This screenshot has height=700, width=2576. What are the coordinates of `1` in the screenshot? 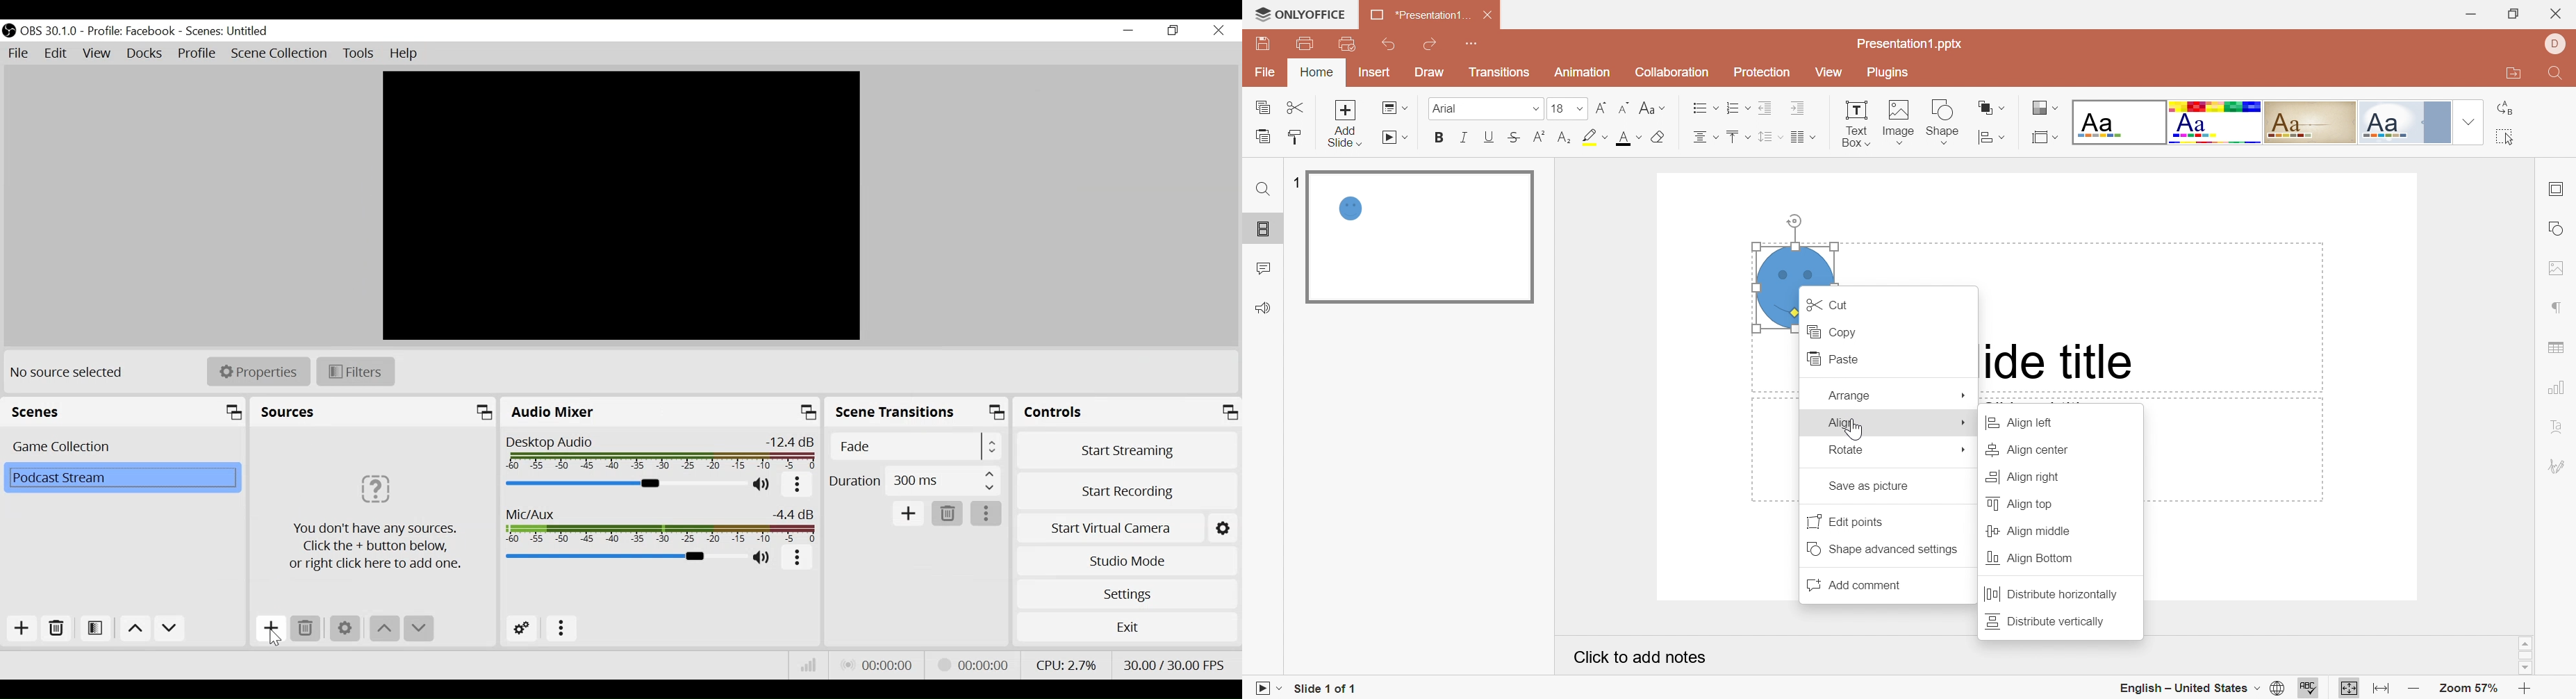 It's located at (1296, 180).